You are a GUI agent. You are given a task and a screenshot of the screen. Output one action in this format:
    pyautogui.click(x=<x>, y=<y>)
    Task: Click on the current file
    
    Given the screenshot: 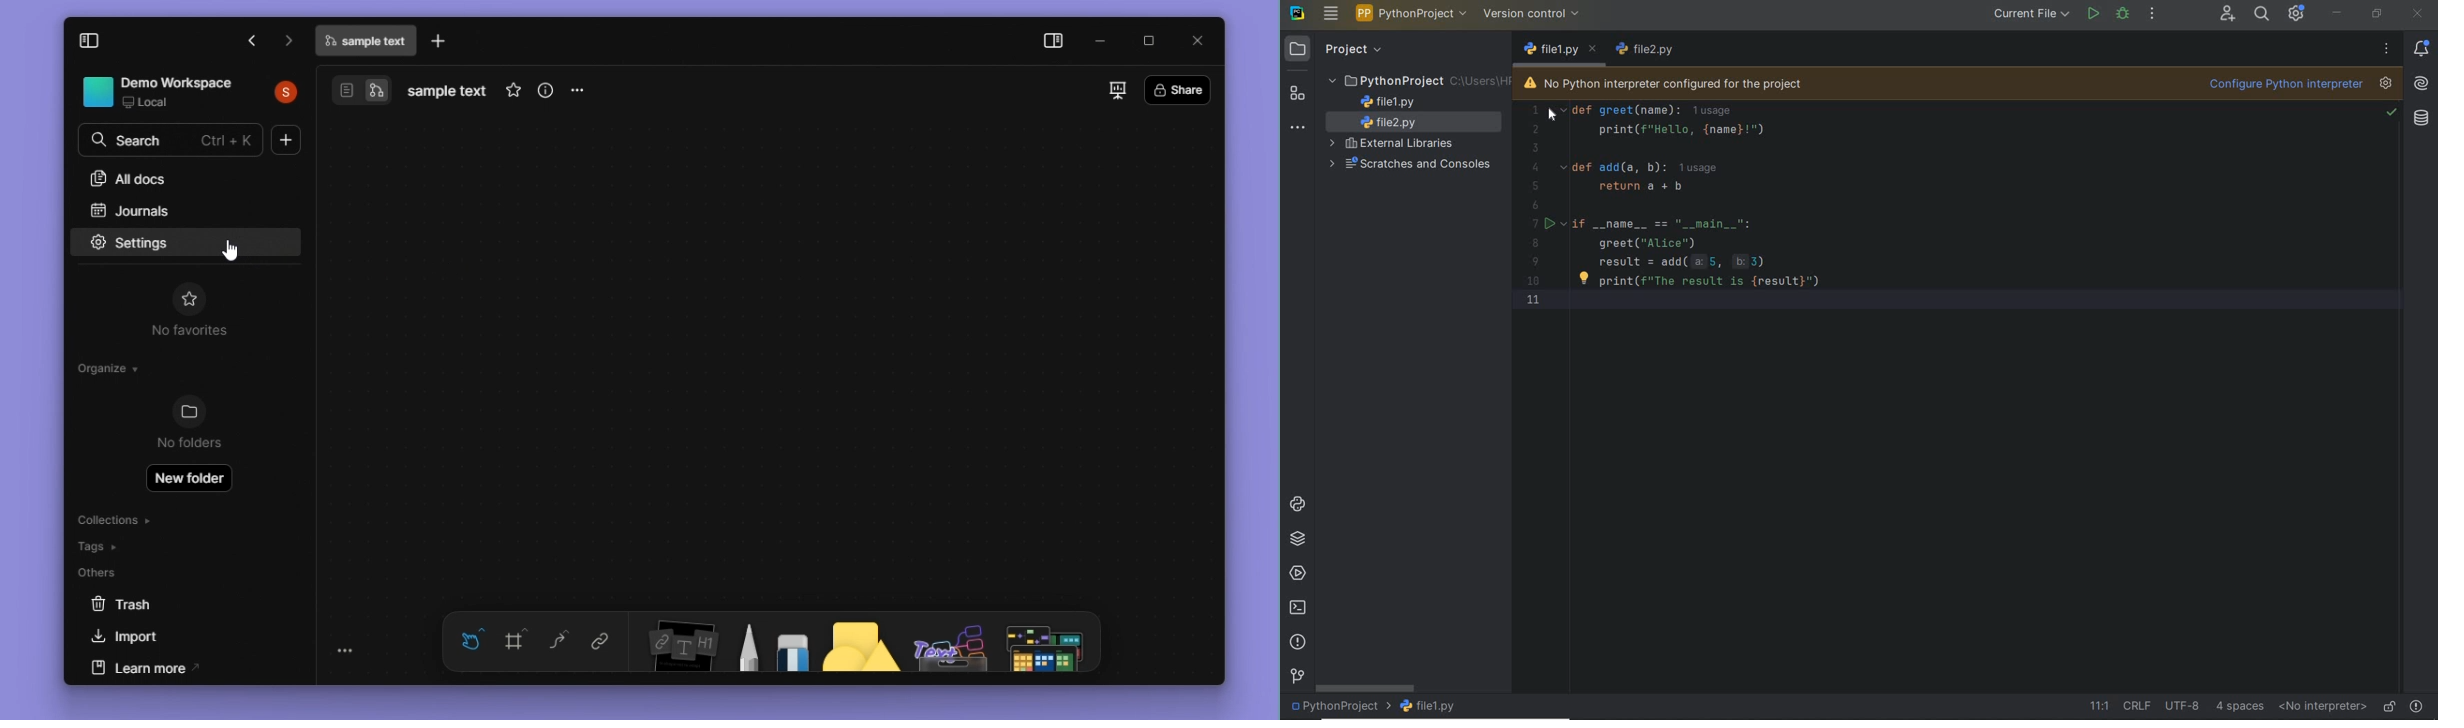 What is the action you would take?
    pyautogui.click(x=2032, y=13)
    